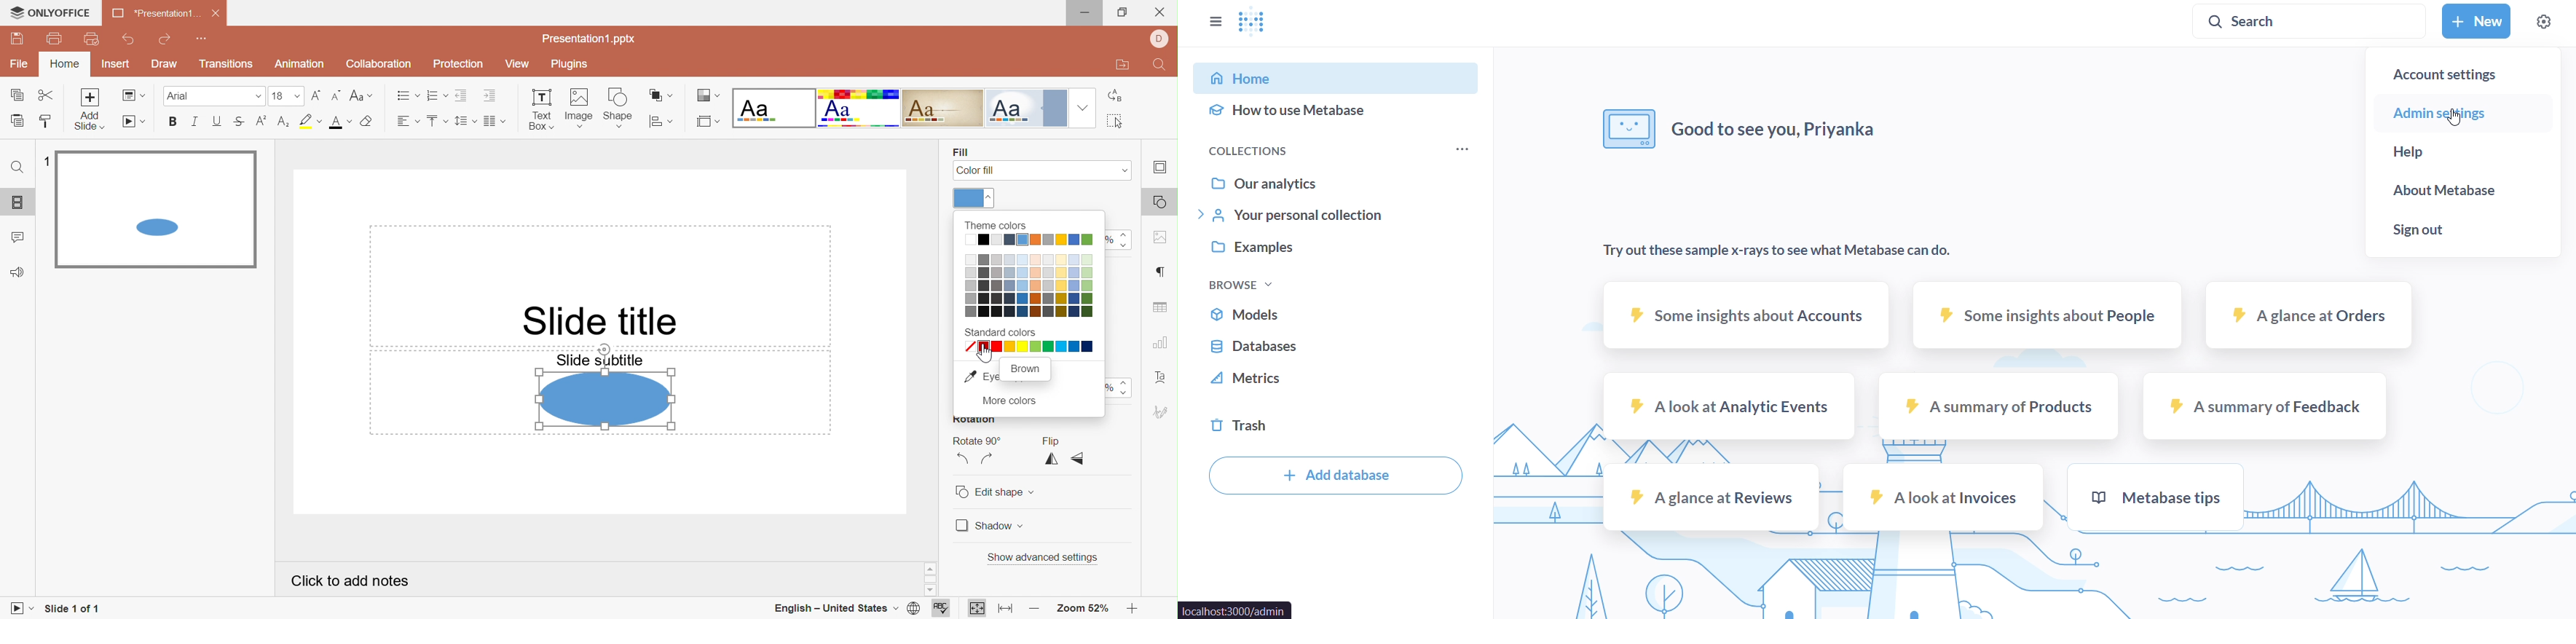 This screenshot has height=644, width=2576. What do you see at coordinates (1158, 204) in the screenshot?
I see `Shape settings` at bounding box center [1158, 204].